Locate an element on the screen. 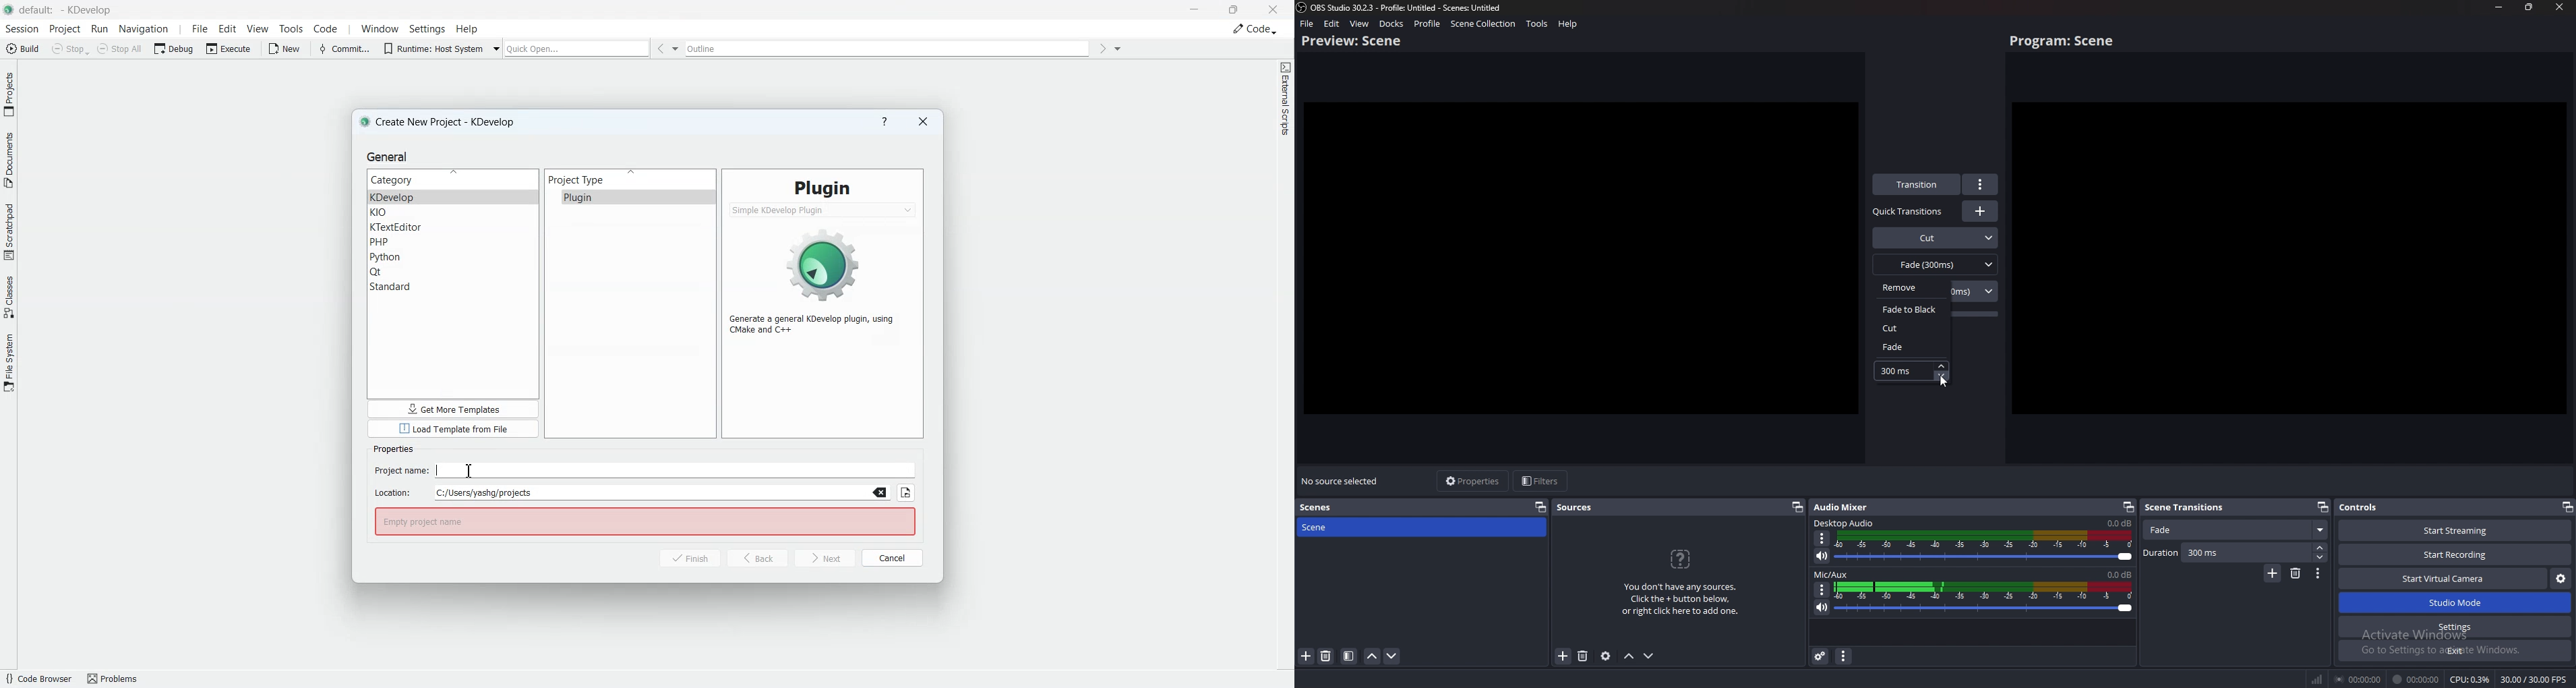 The image size is (2576, 700). Pop out is located at coordinates (2128, 508).